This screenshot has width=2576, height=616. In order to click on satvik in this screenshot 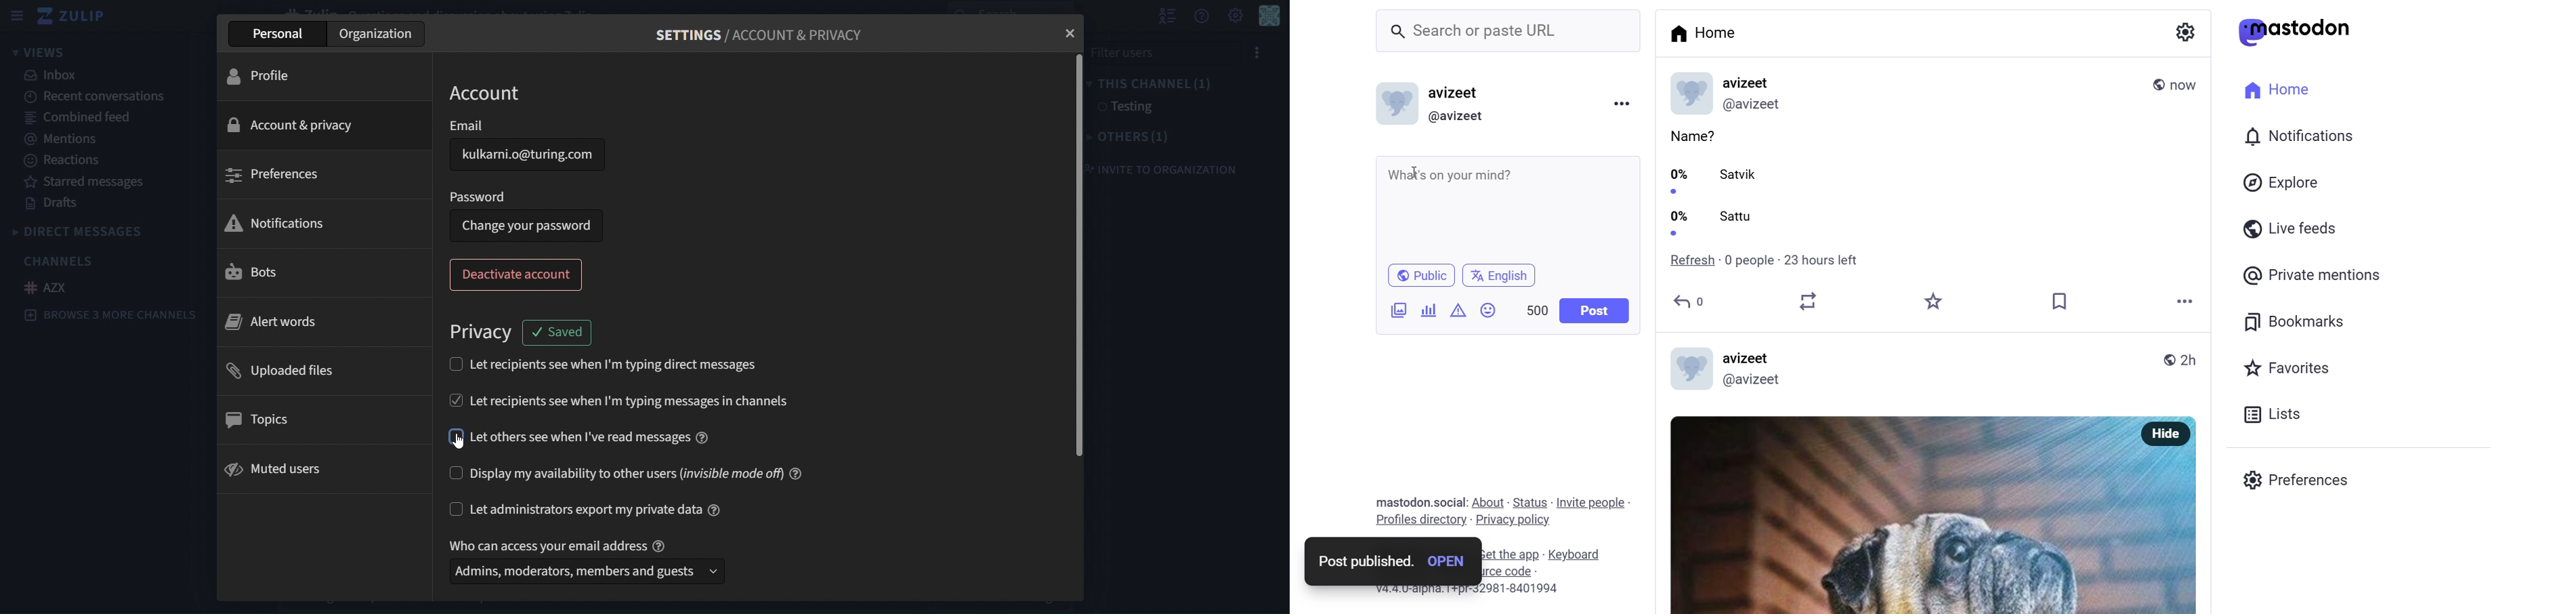, I will do `click(1742, 175)`.